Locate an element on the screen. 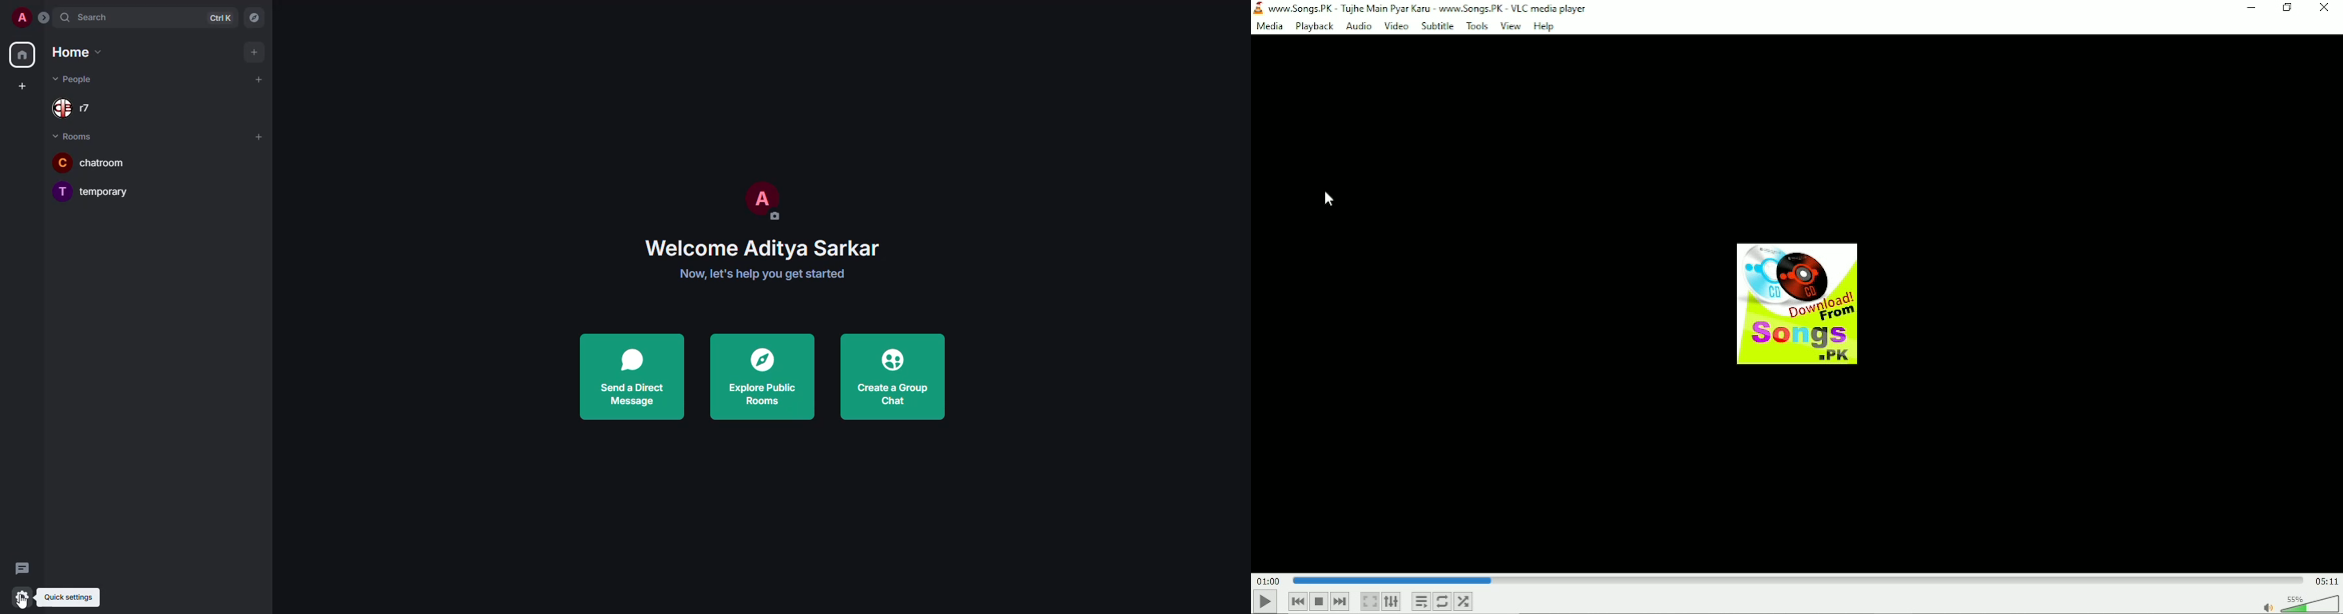 The height and width of the screenshot is (616, 2352). people is located at coordinates (83, 81).